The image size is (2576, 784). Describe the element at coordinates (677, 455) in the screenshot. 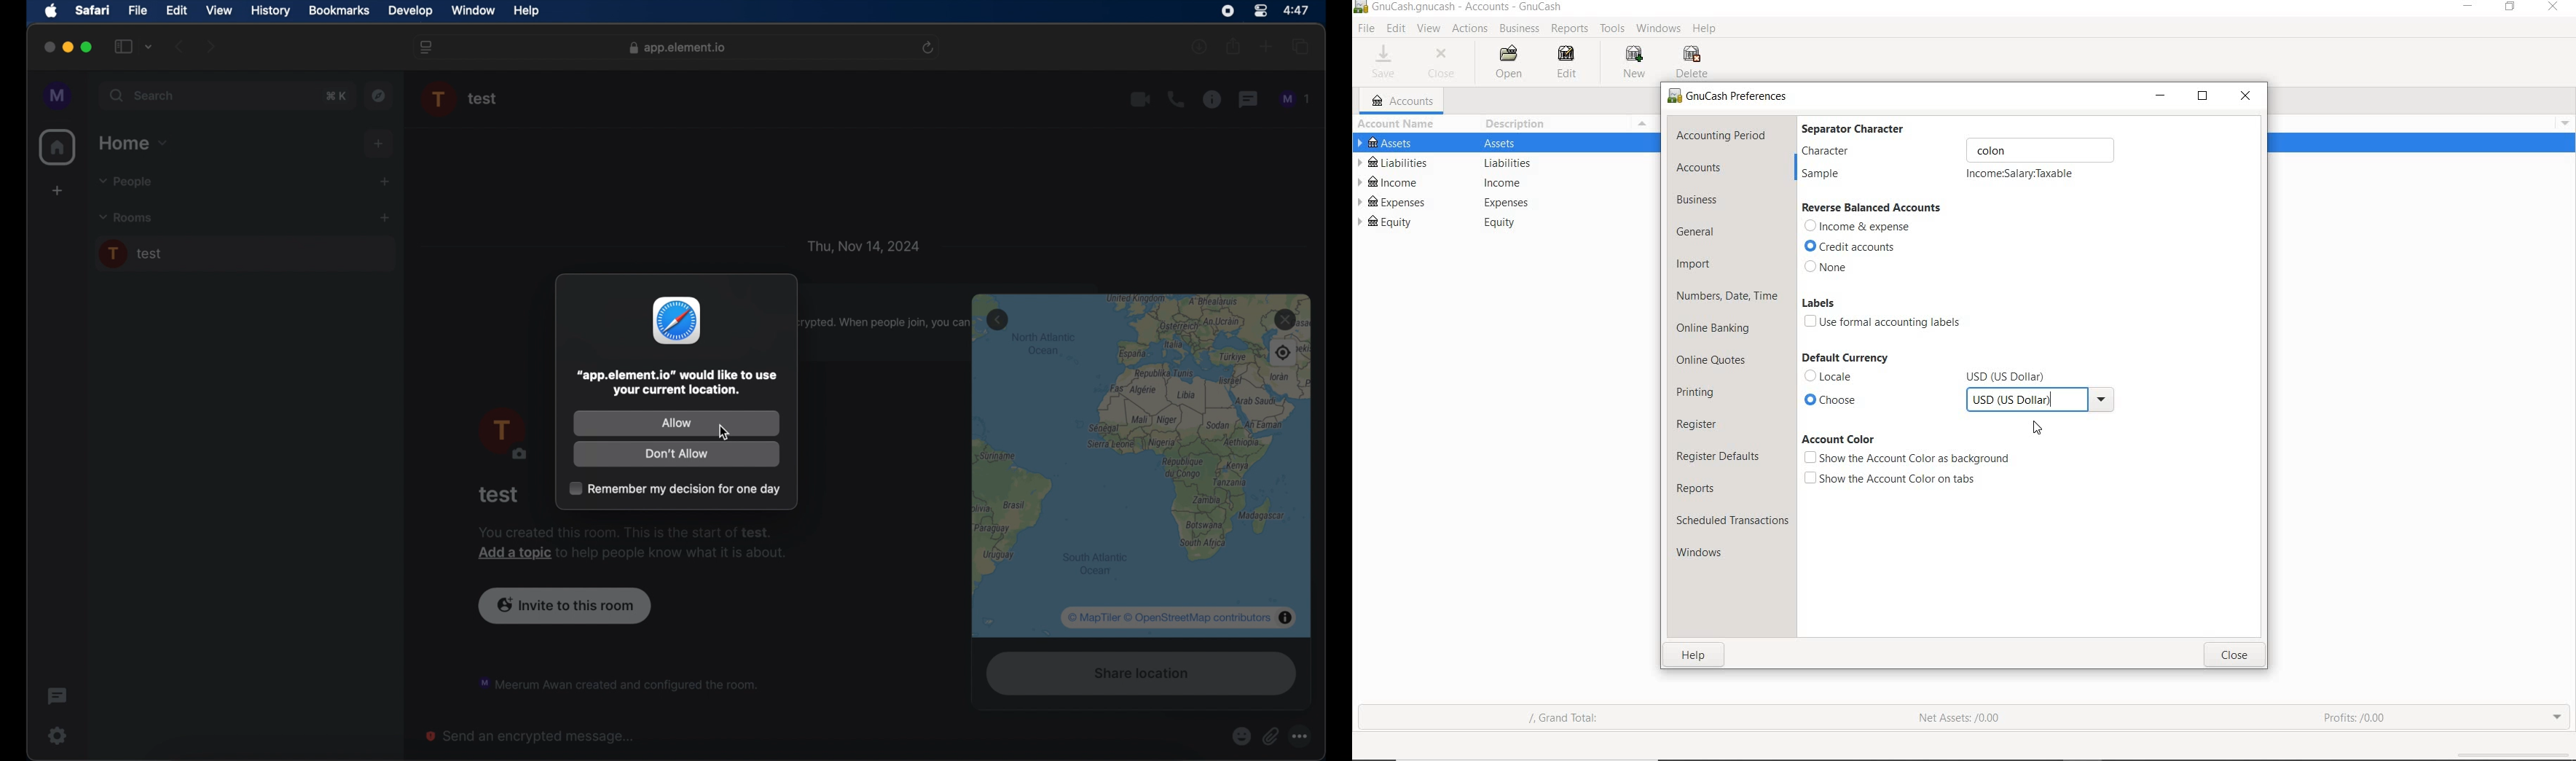

I see `don't allow` at that location.